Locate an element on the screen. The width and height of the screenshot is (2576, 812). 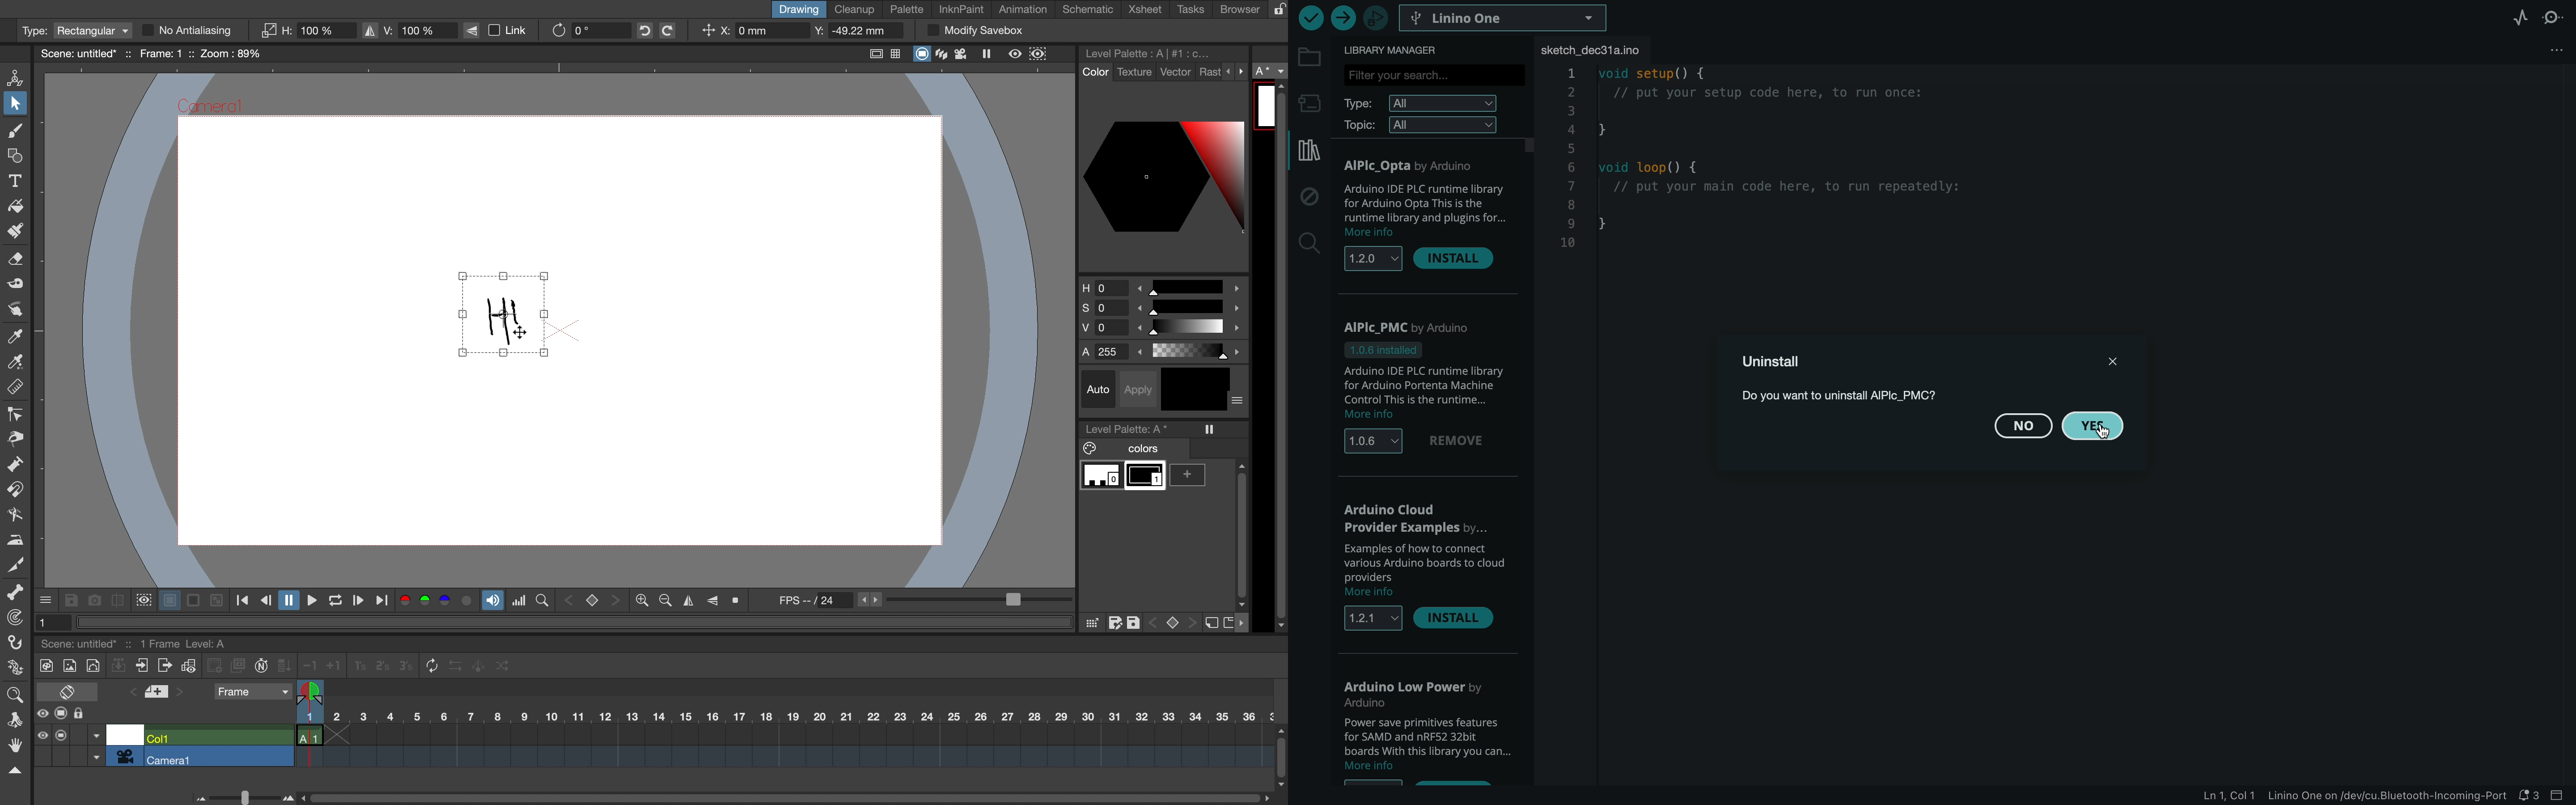
file tab is located at coordinates (1597, 50).